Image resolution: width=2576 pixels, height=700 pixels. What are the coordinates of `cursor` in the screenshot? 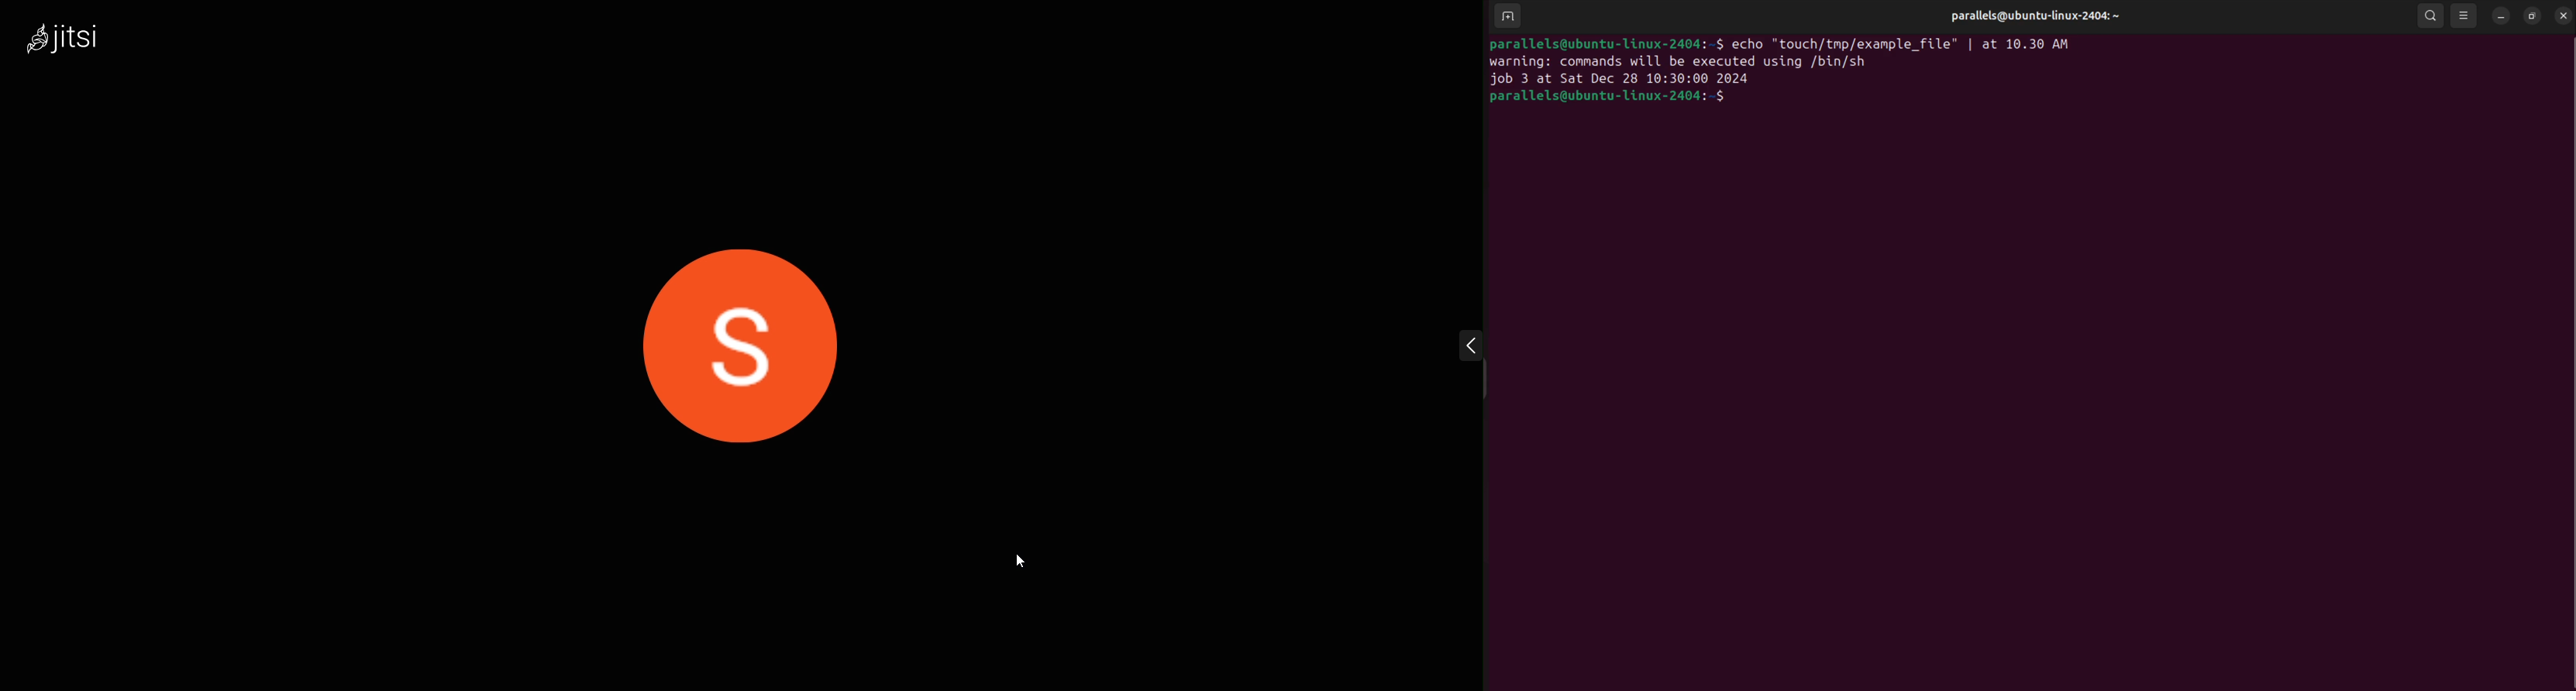 It's located at (1028, 569).